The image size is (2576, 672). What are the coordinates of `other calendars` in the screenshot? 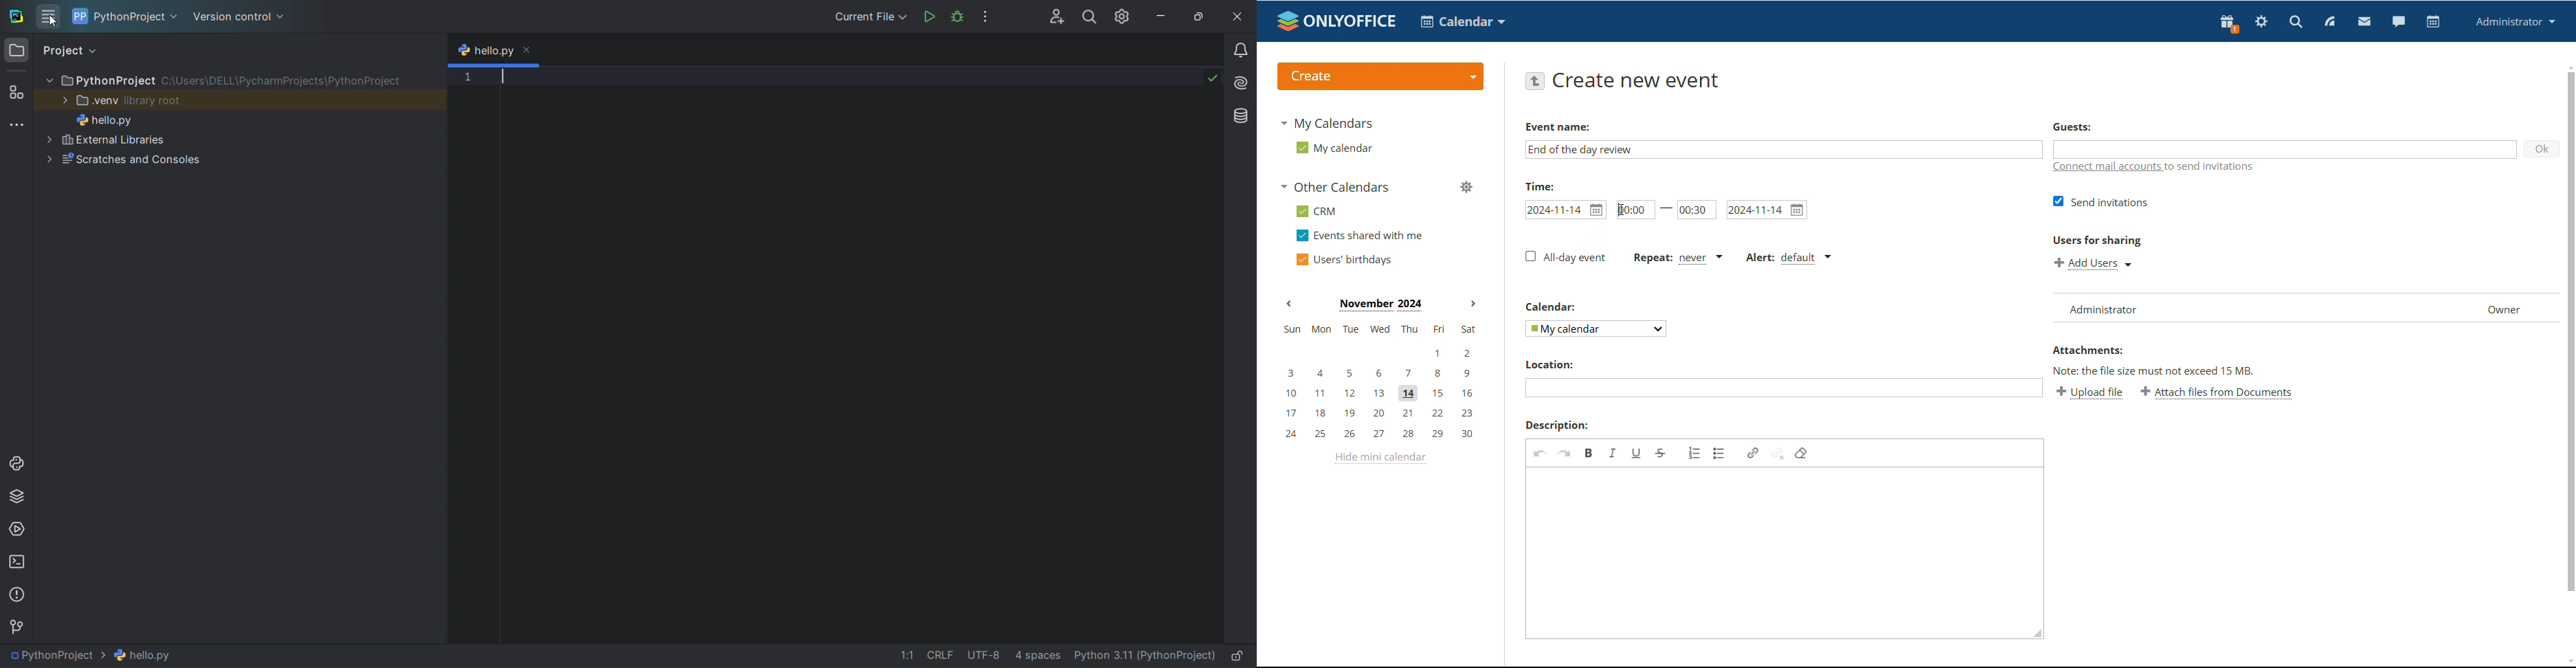 It's located at (1336, 186).